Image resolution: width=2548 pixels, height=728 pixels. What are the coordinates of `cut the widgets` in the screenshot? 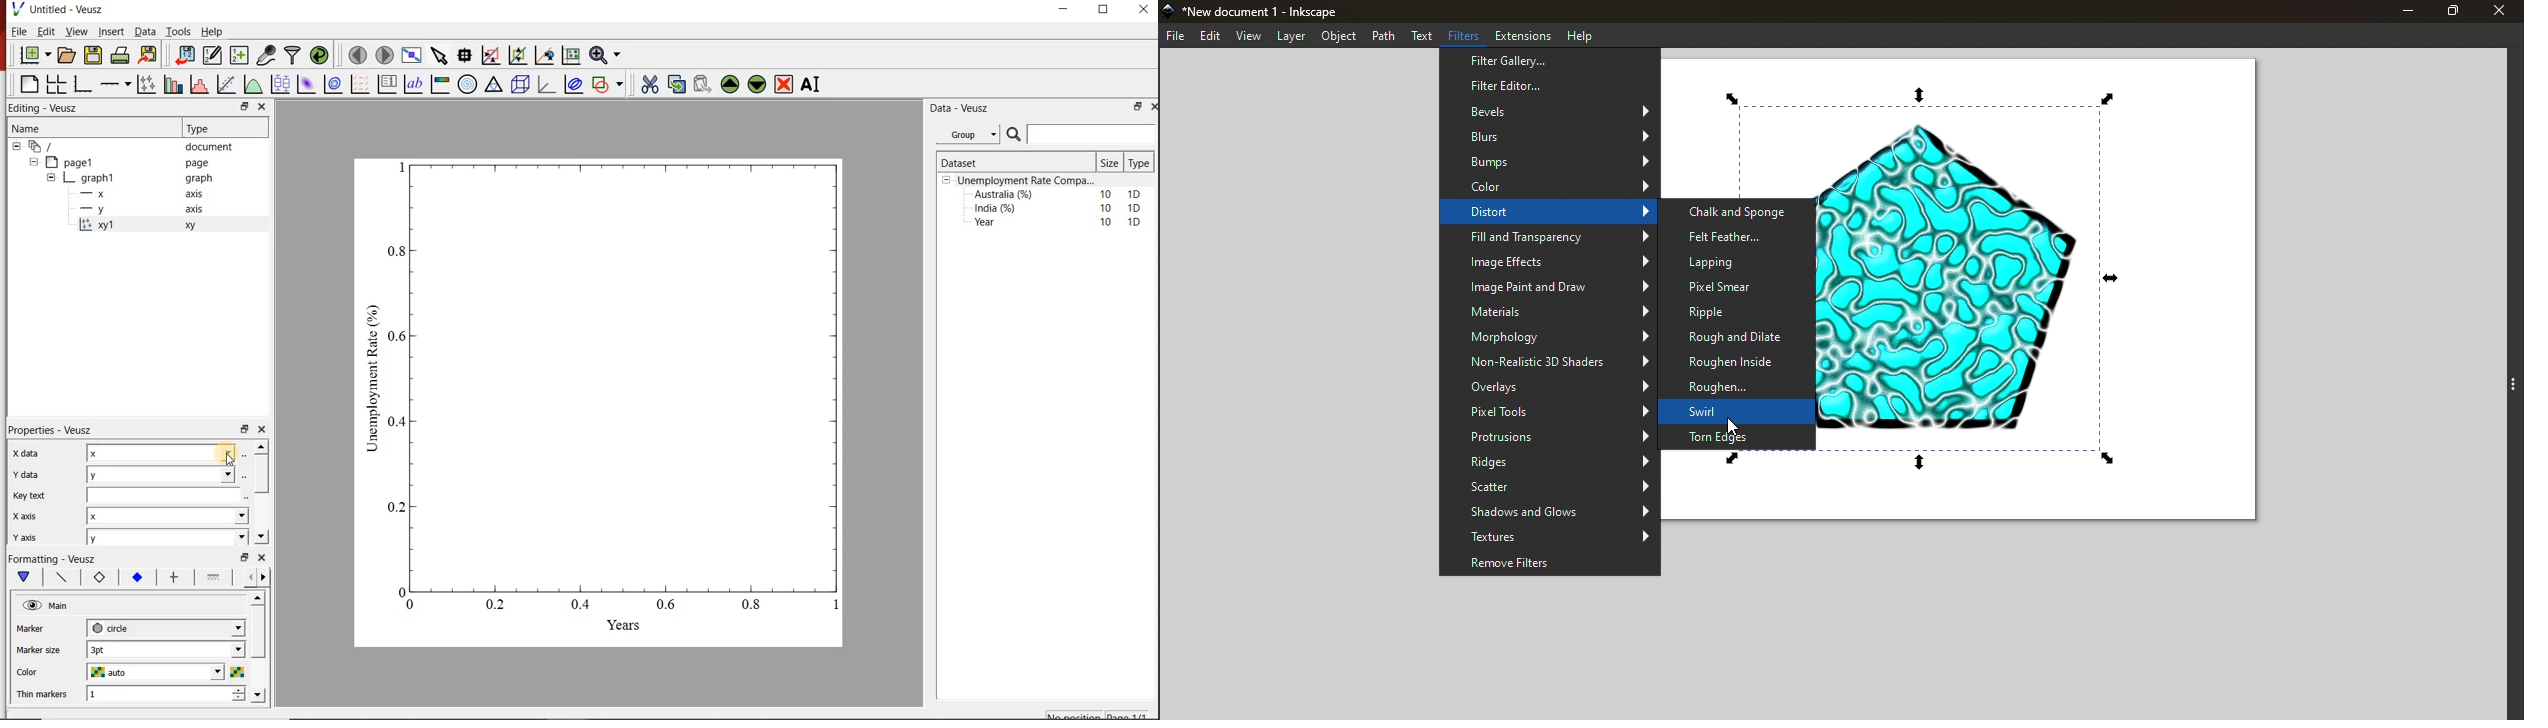 It's located at (650, 84).